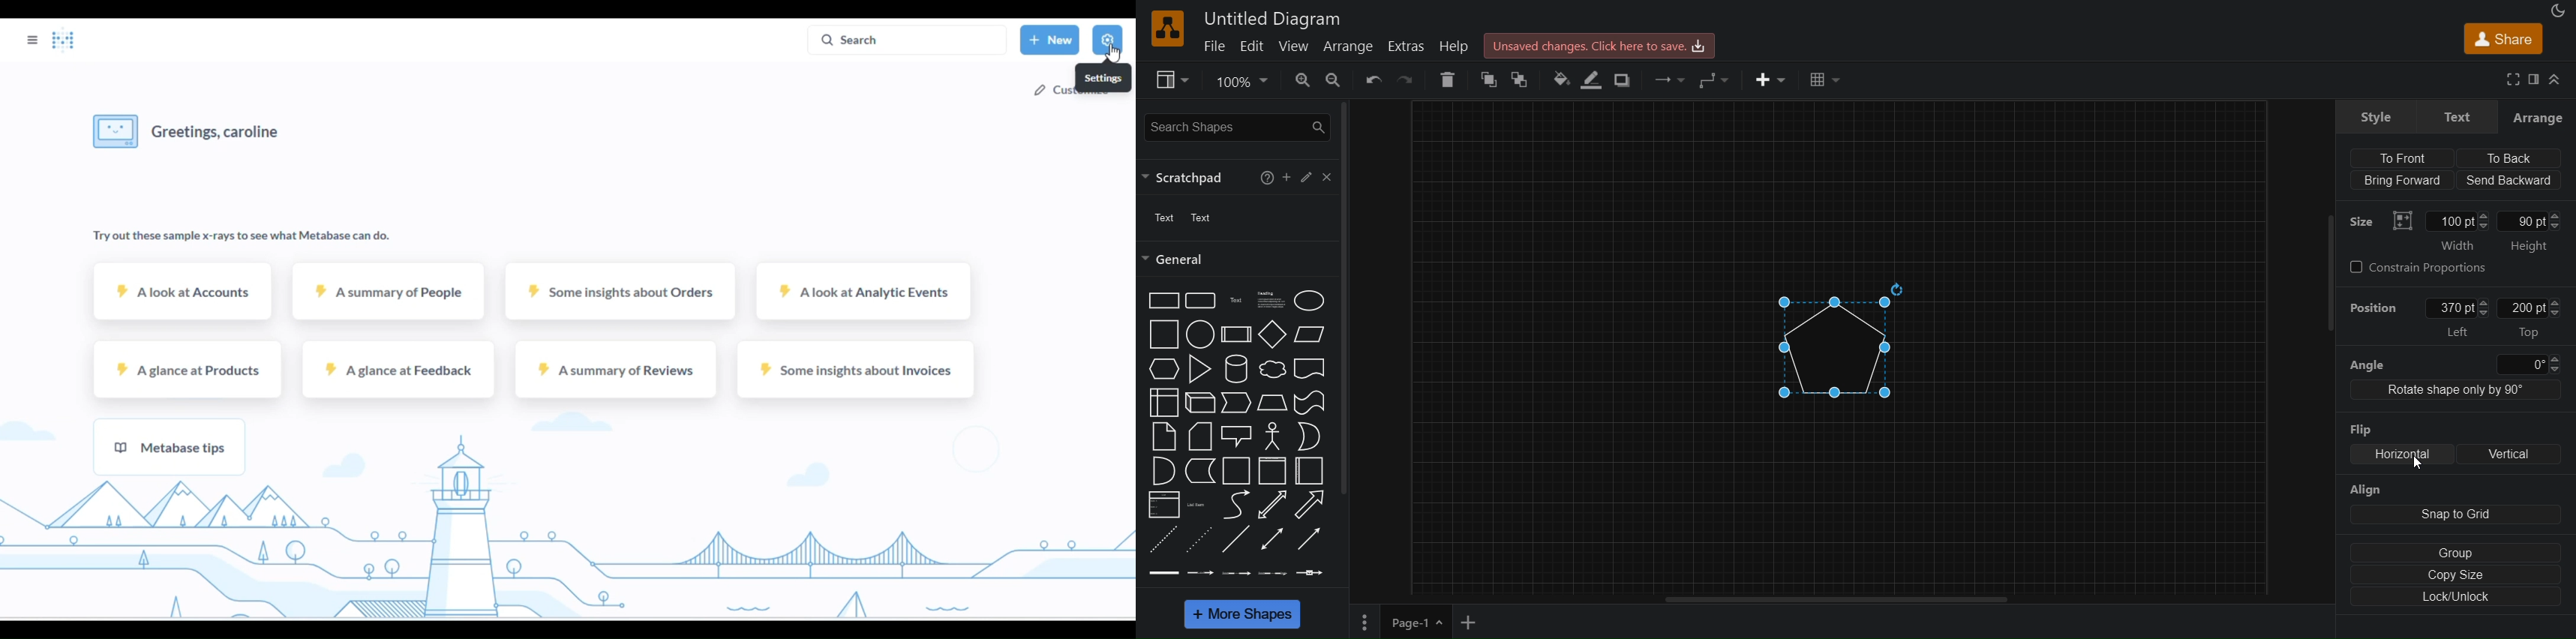 The image size is (2576, 644). What do you see at coordinates (2507, 158) in the screenshot?
I see `To back` at bounding box center [2507, 158].